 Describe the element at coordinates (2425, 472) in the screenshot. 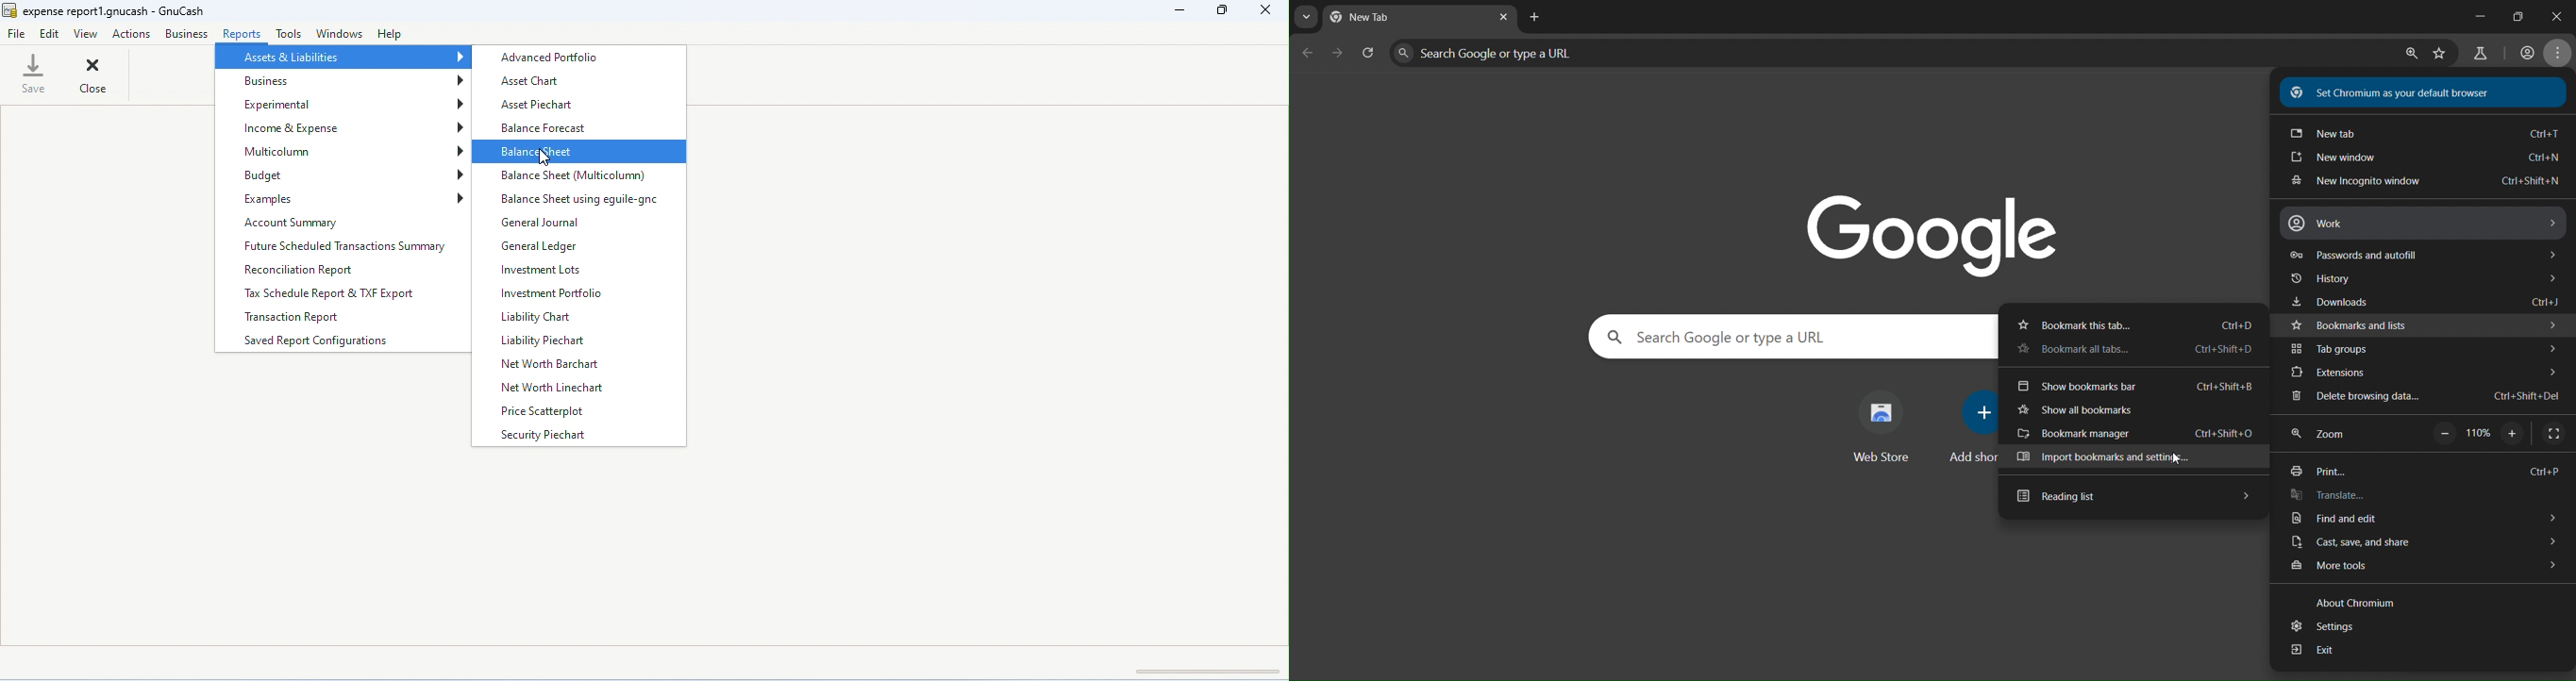

I see `print` at that location.